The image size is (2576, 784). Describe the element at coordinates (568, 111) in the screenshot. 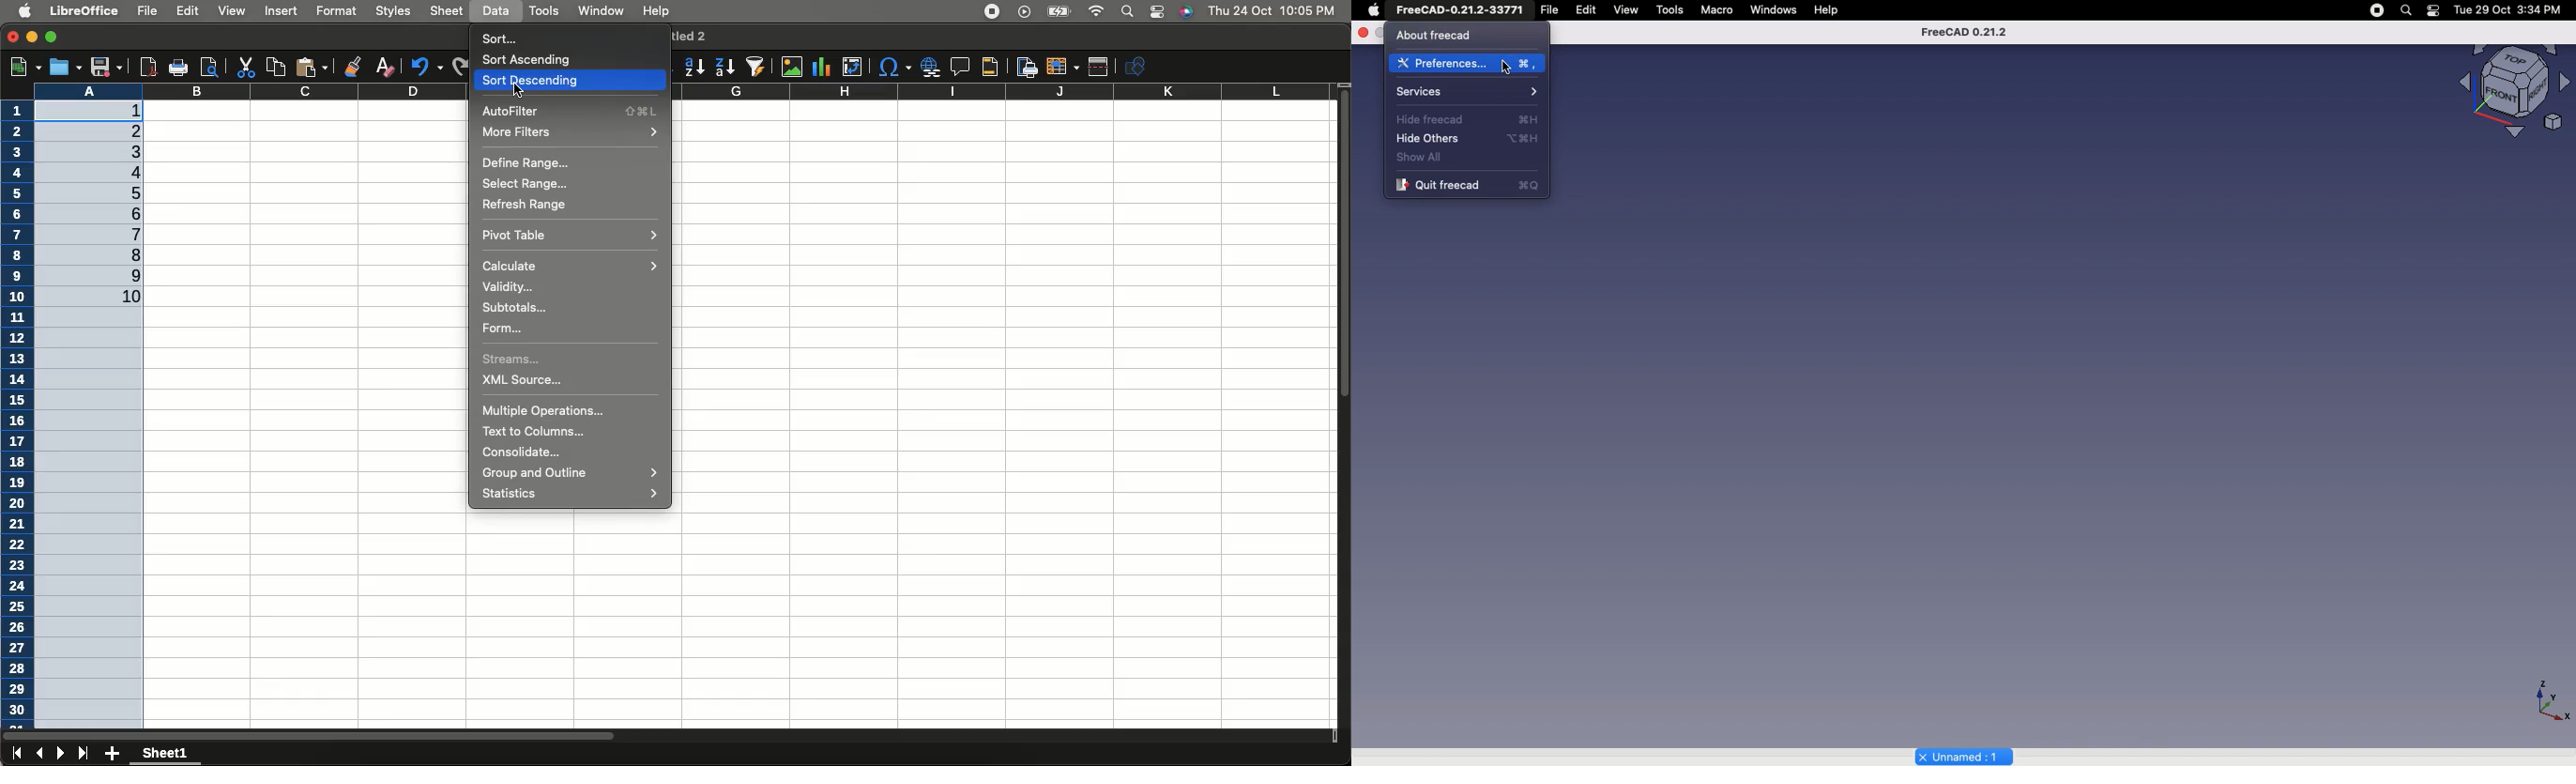

I see `AutoFilter` at that location.